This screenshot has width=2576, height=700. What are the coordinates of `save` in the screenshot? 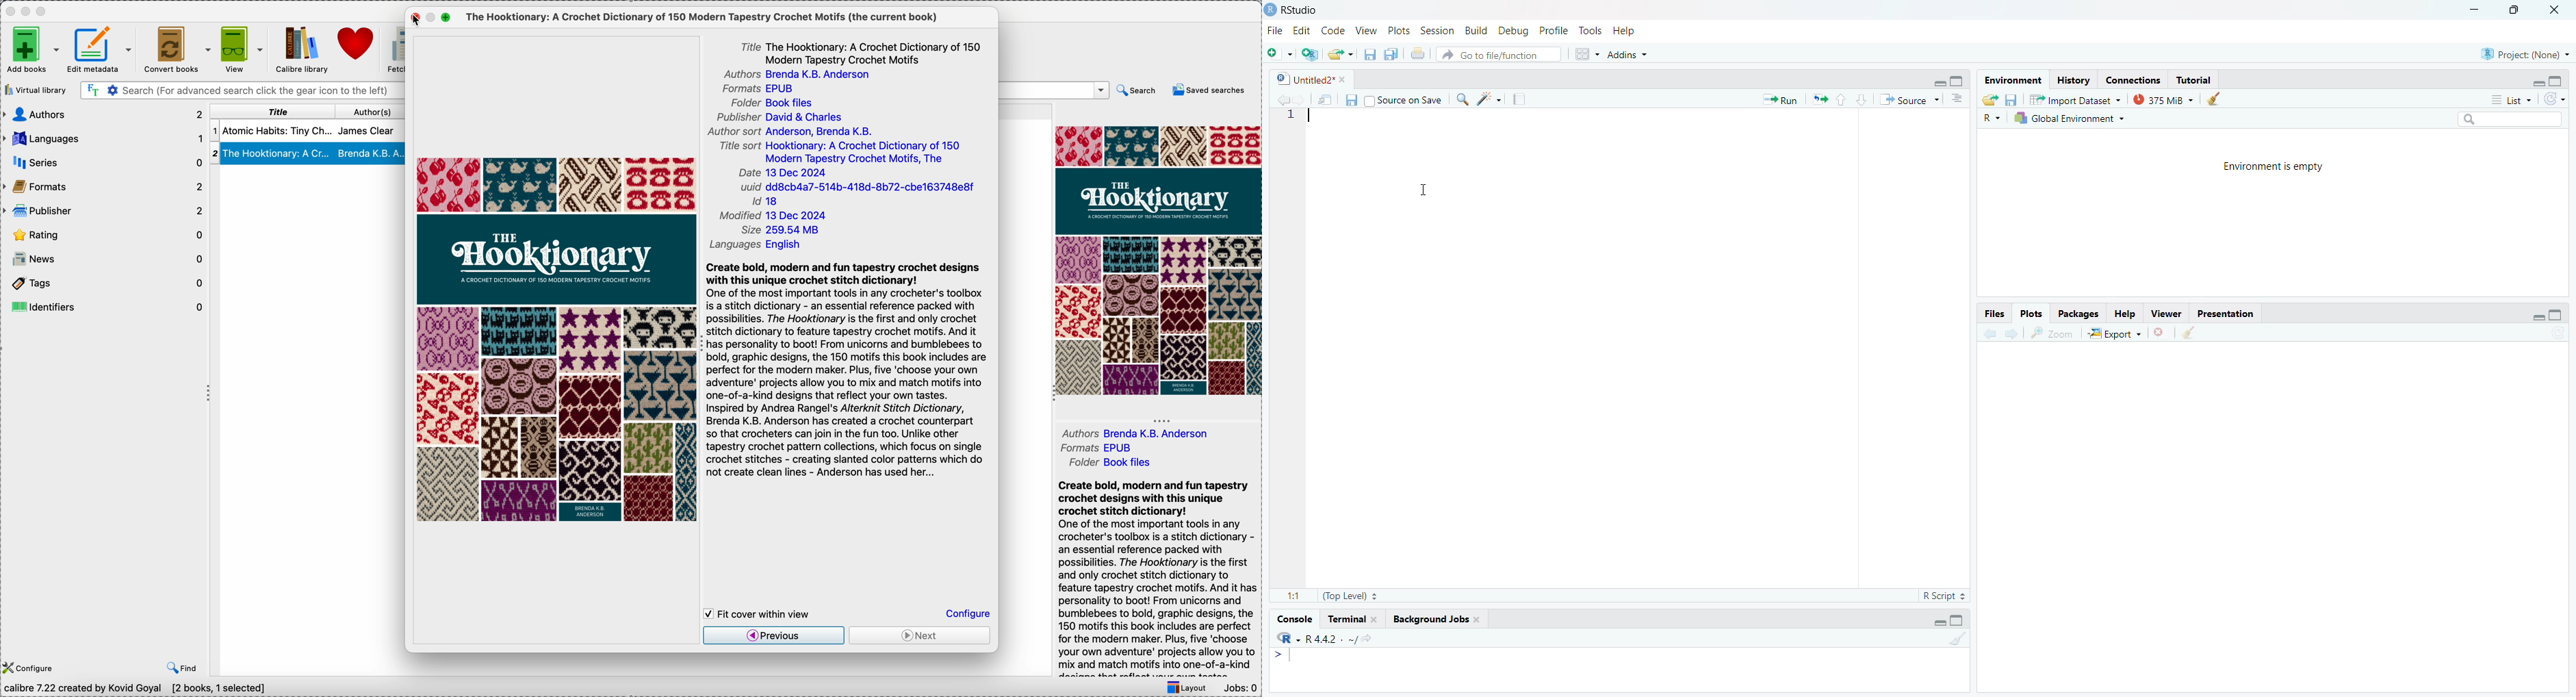 It's located at (2013, 99).